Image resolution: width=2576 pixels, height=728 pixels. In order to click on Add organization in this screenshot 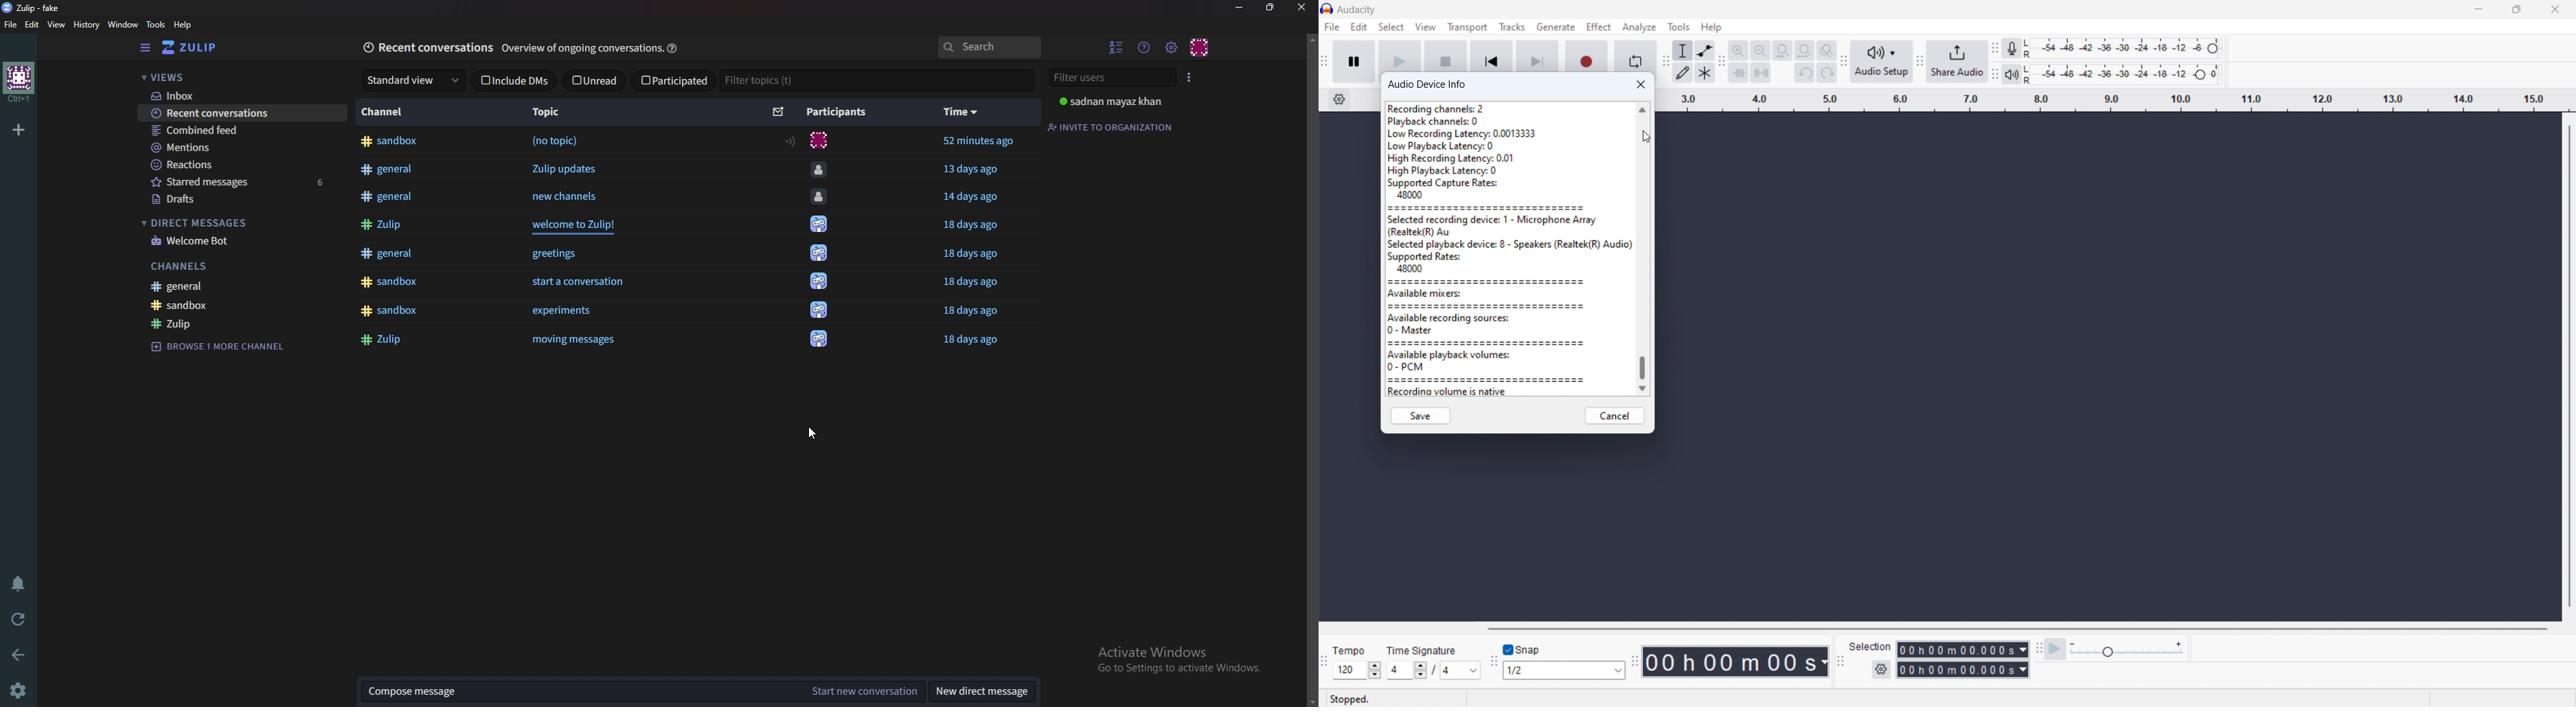, I will do `click(21, 128)`.